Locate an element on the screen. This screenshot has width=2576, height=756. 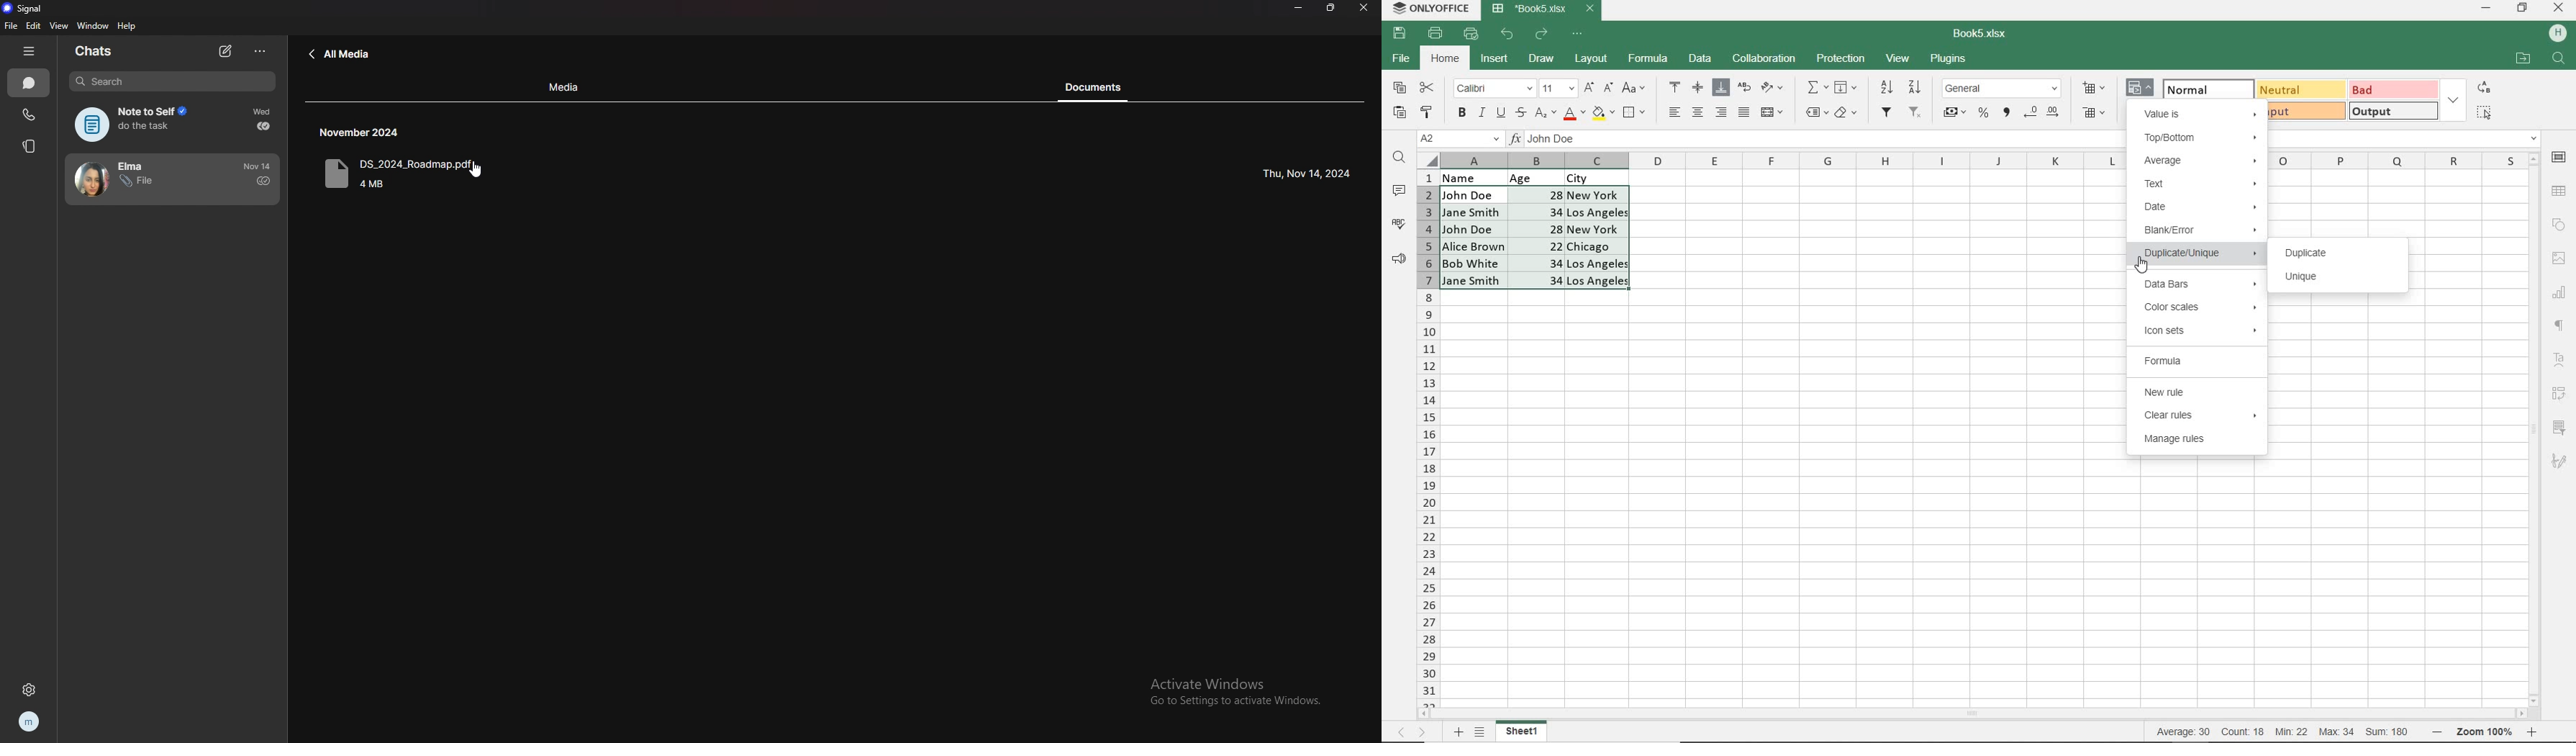
CHANGE DECIMAL PLACE is located at coordinates (2041, 113).